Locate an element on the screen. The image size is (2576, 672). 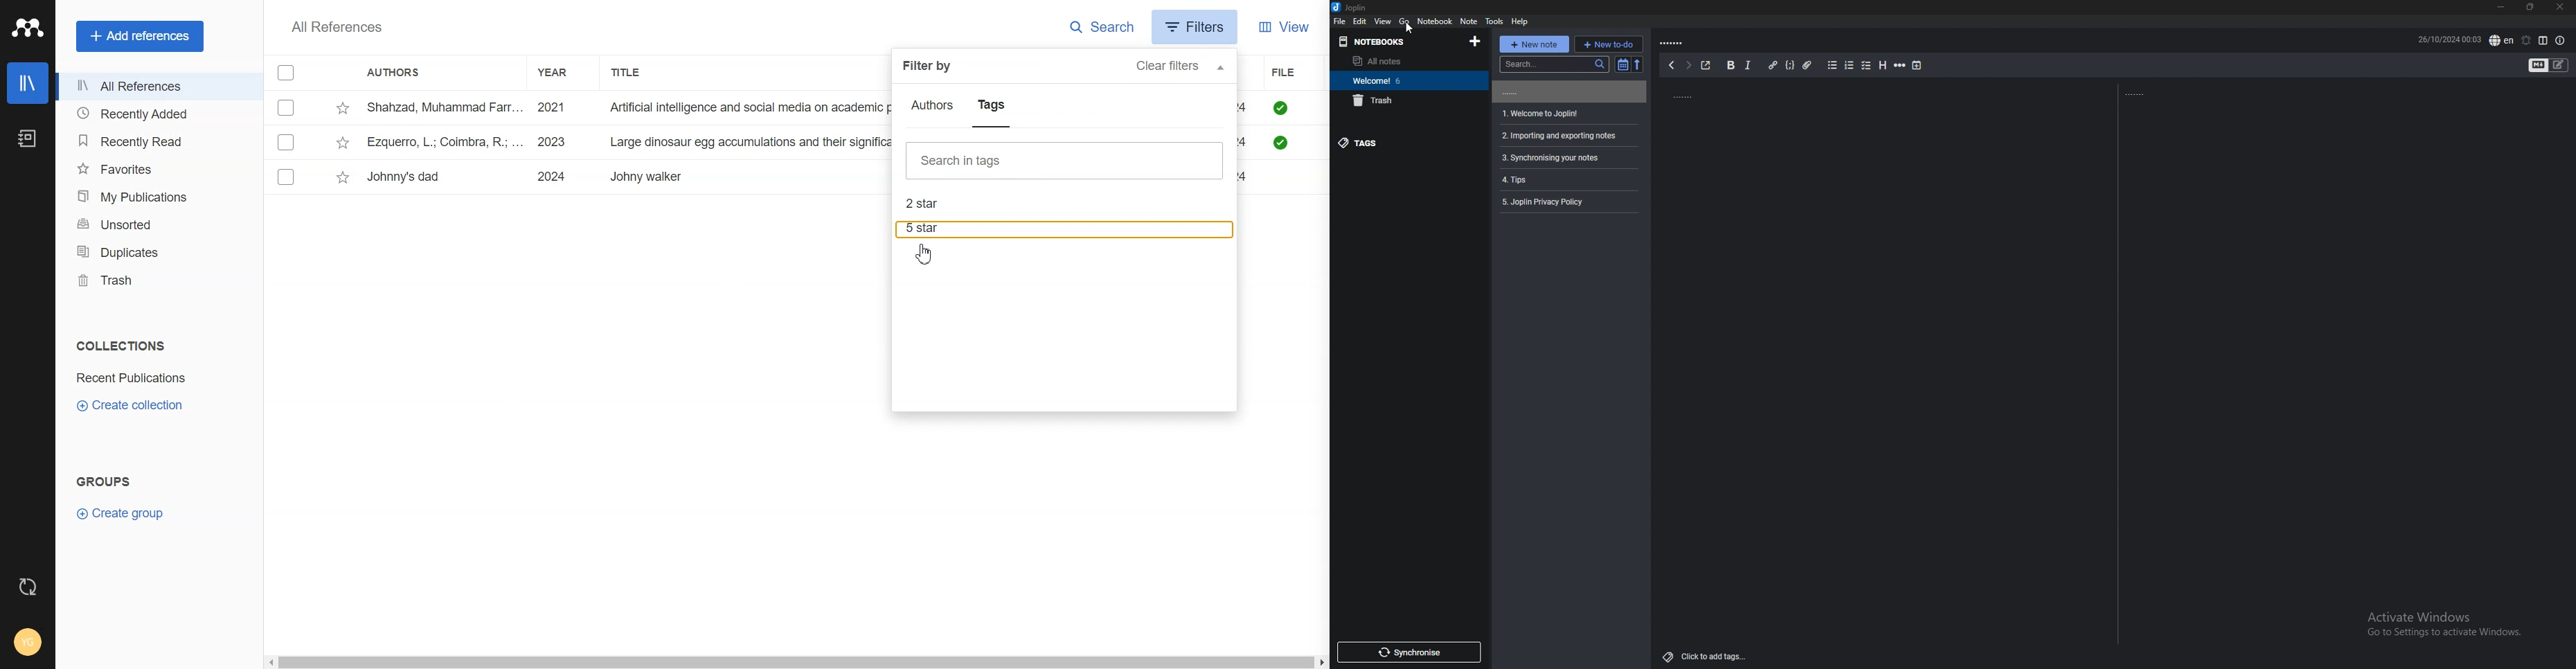
star is located at coordinates (343, 178).